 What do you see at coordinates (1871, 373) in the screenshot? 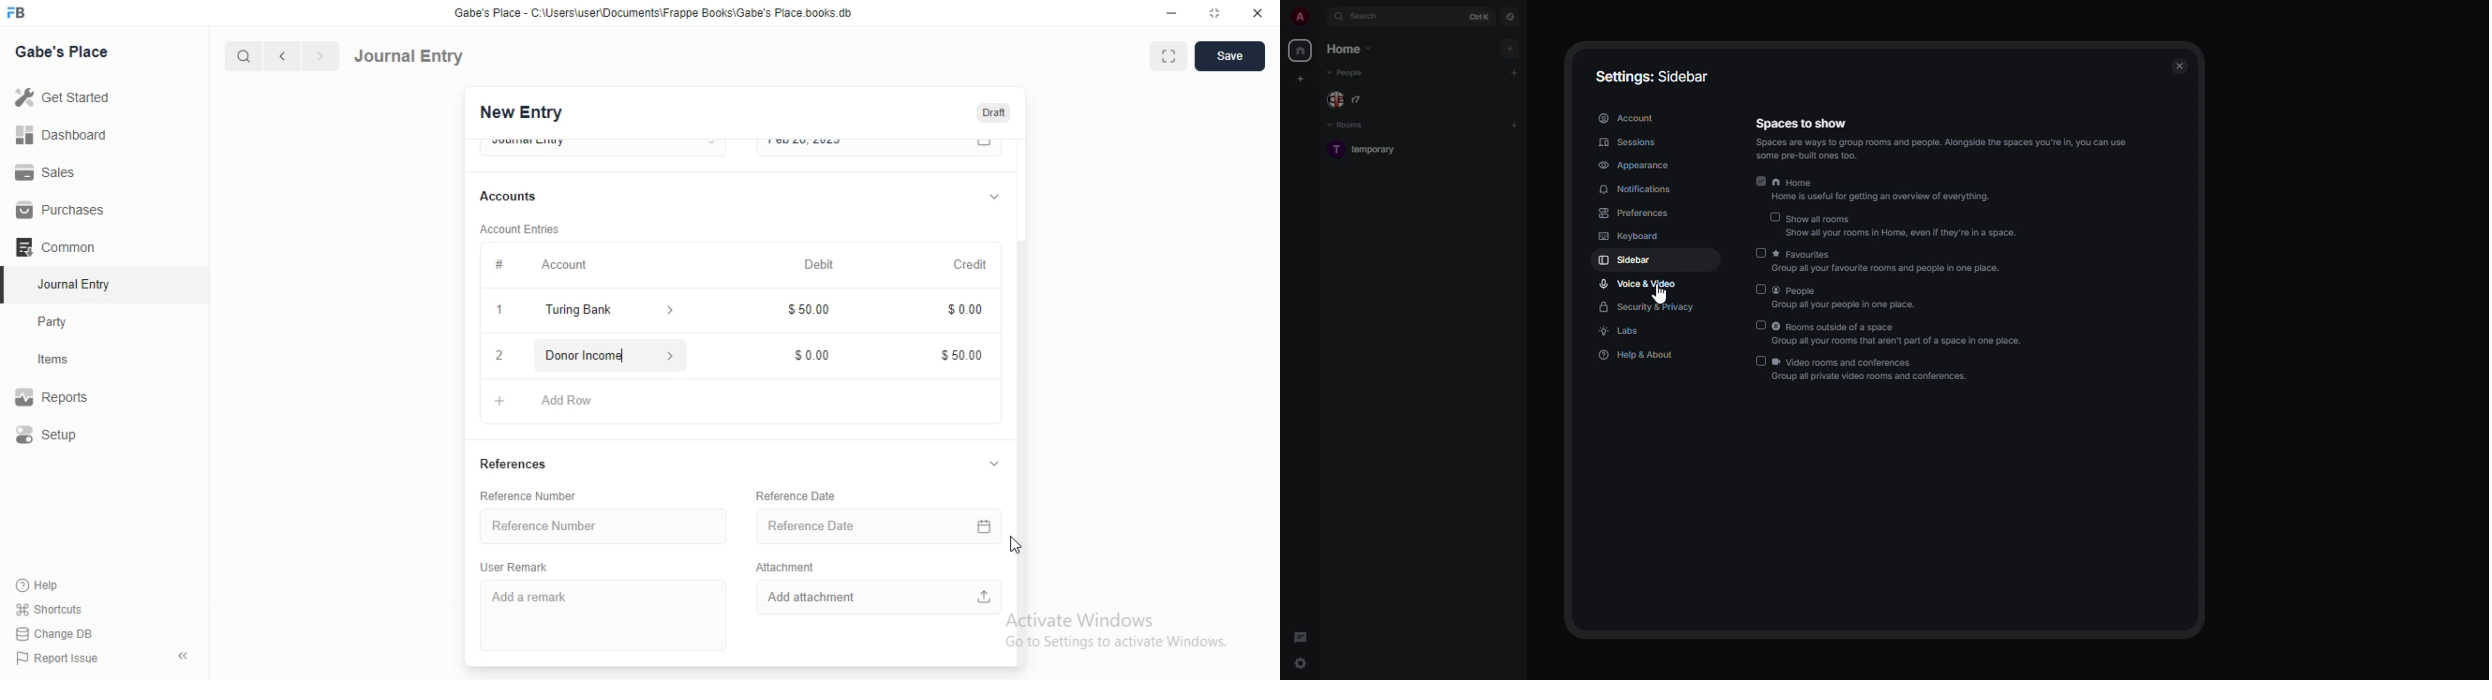
I see `video rooms and conferences` at bounding box center [1871, 373].